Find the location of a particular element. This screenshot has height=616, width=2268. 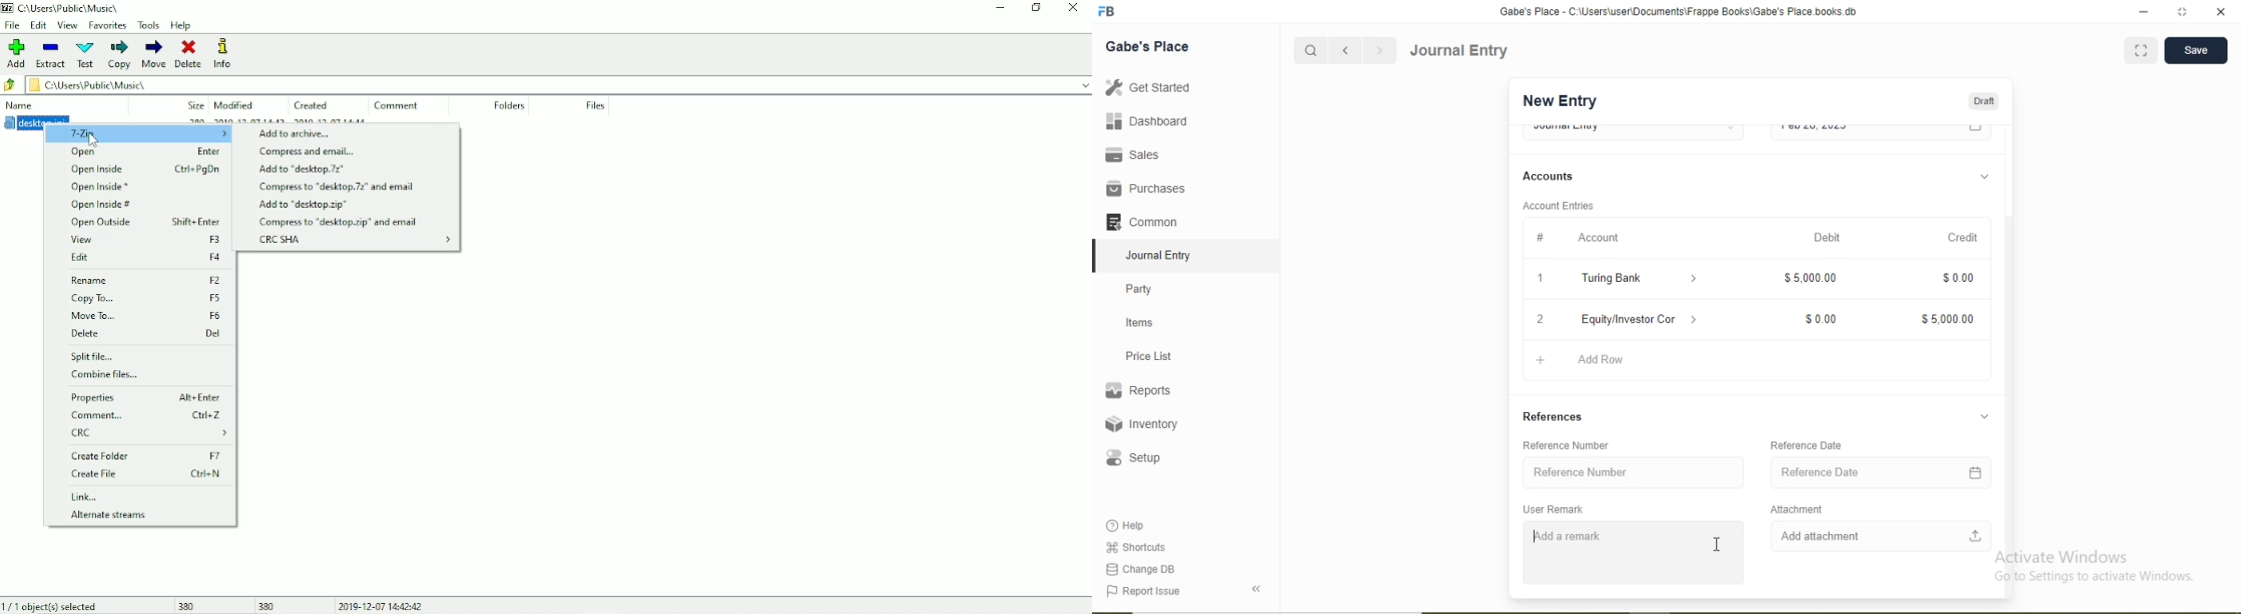

Accounts is located at coordinates (1548, 176).